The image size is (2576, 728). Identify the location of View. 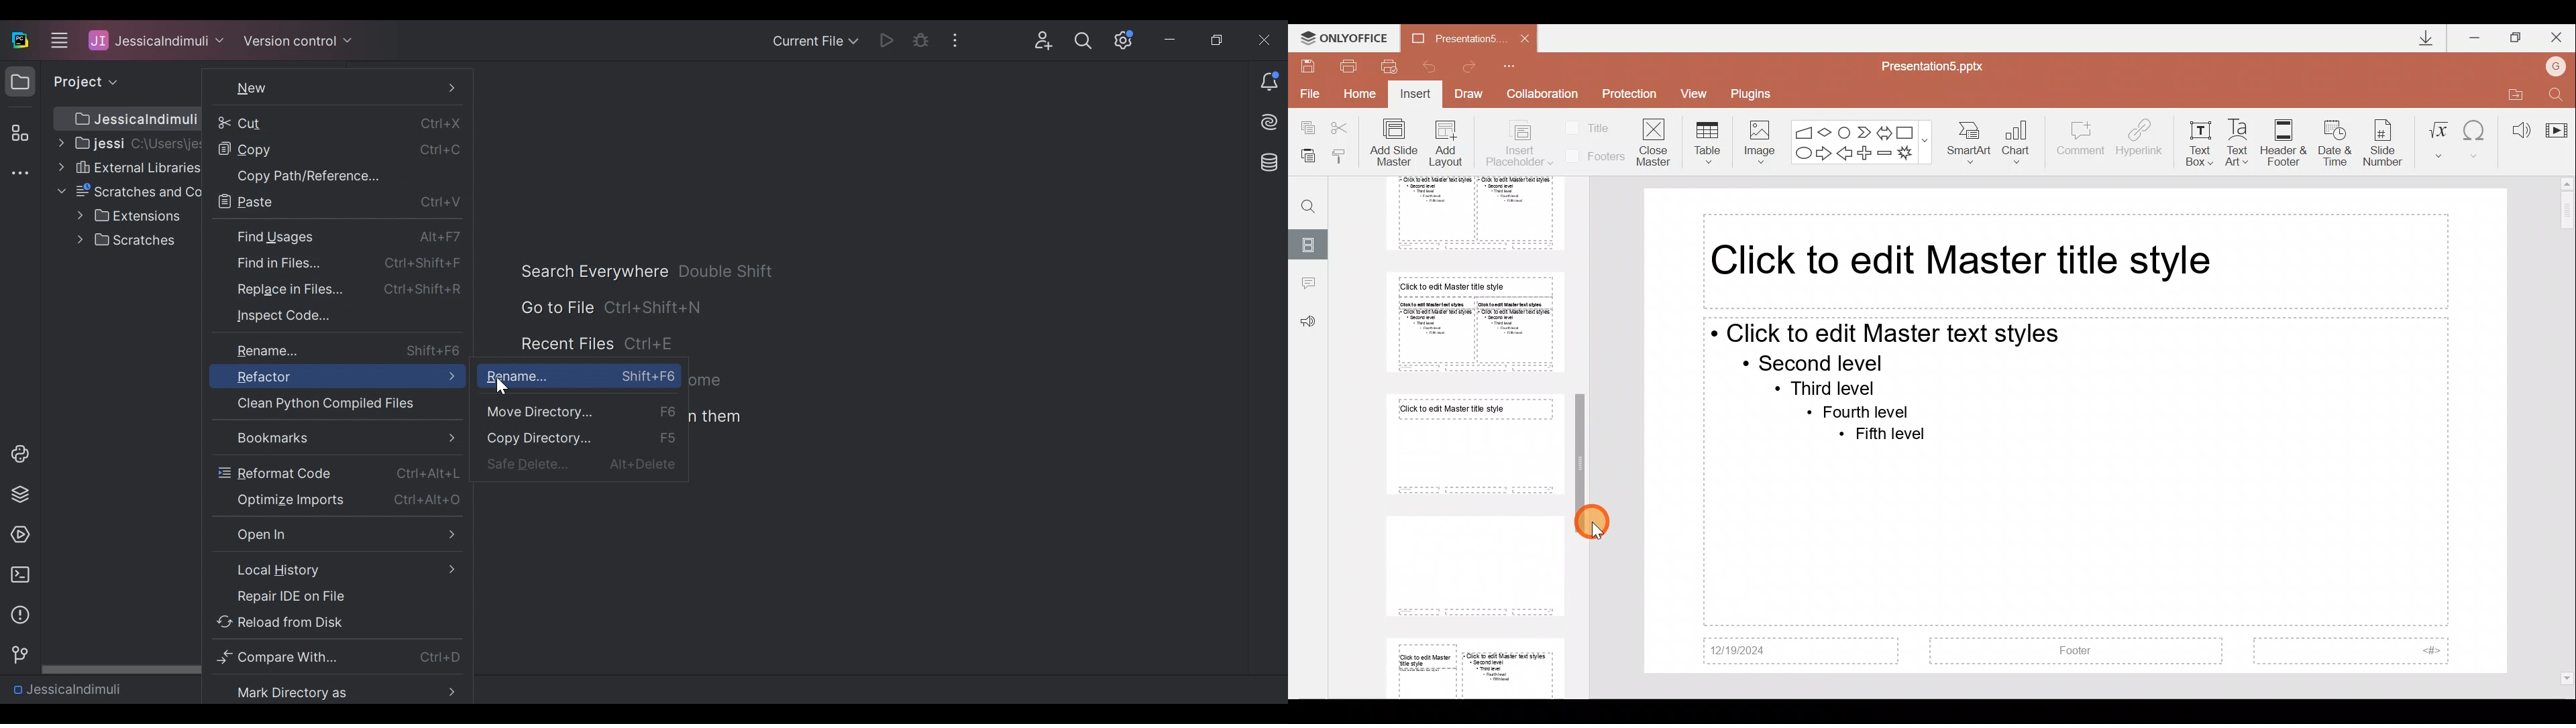
(1699, 93).